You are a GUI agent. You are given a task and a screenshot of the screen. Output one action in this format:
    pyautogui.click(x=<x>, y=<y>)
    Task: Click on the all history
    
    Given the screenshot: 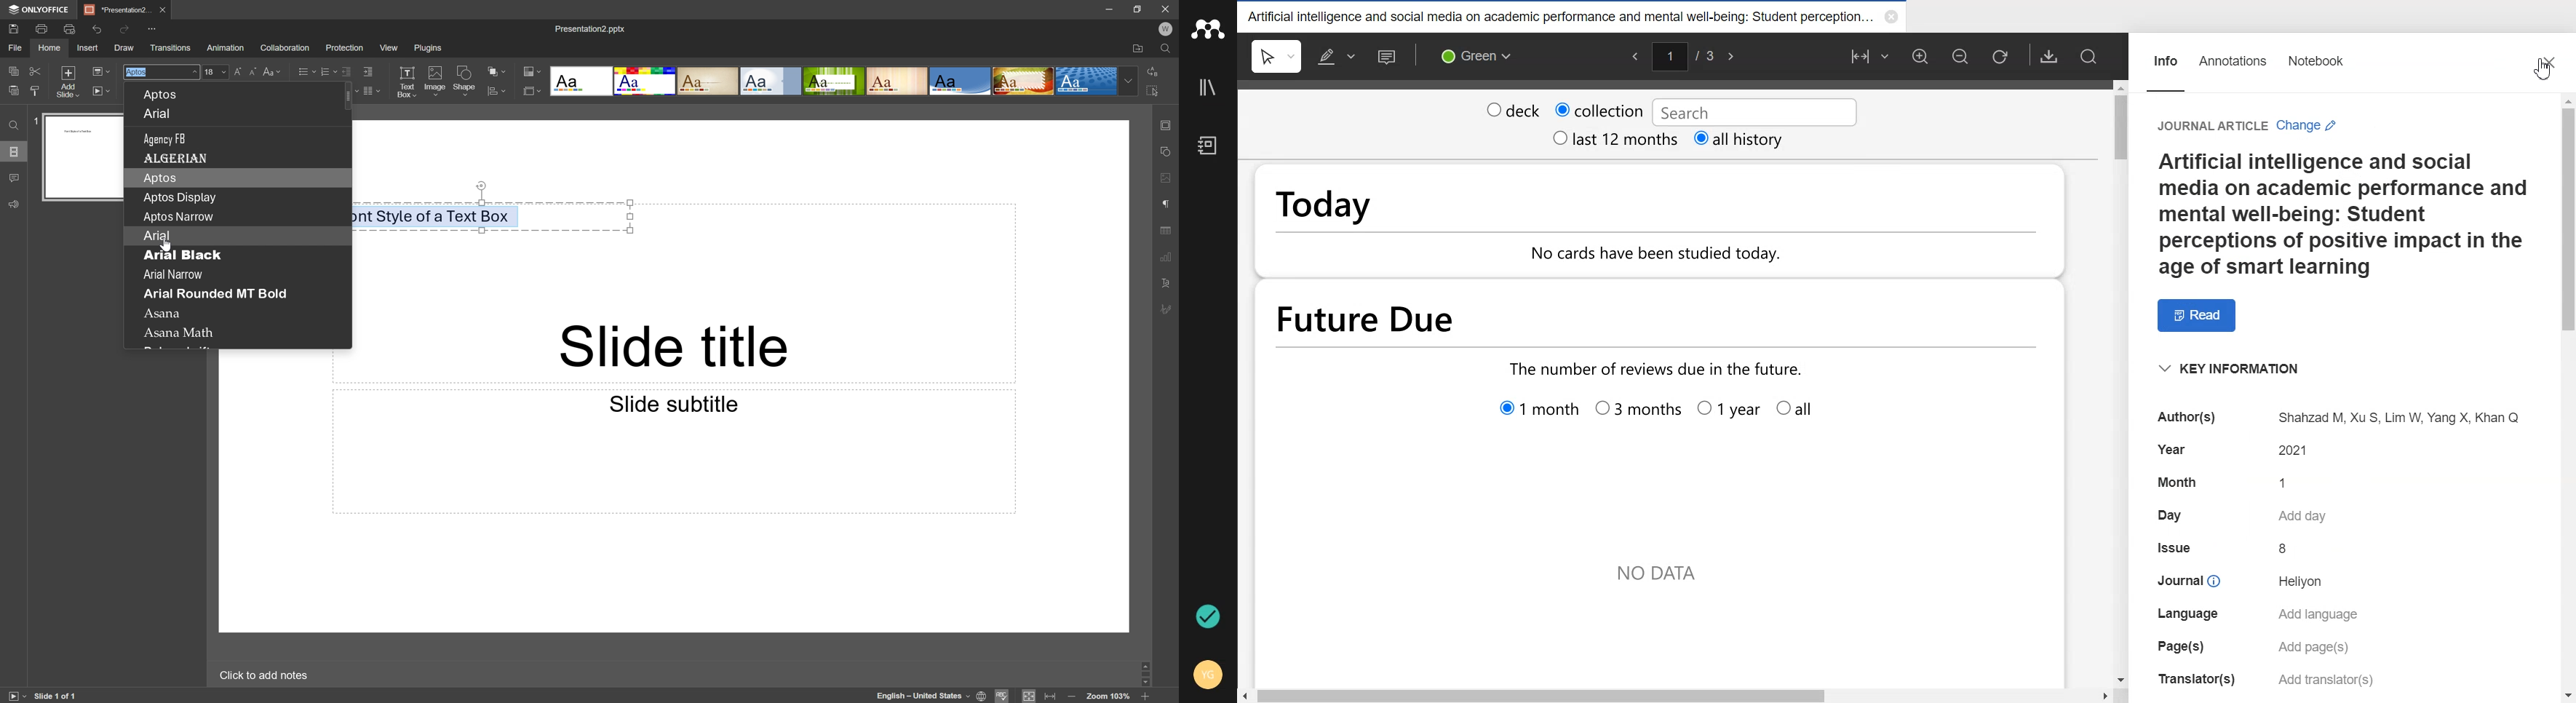 What is the action you would take?
    pyautogui.click(x=1740, y=140)
    